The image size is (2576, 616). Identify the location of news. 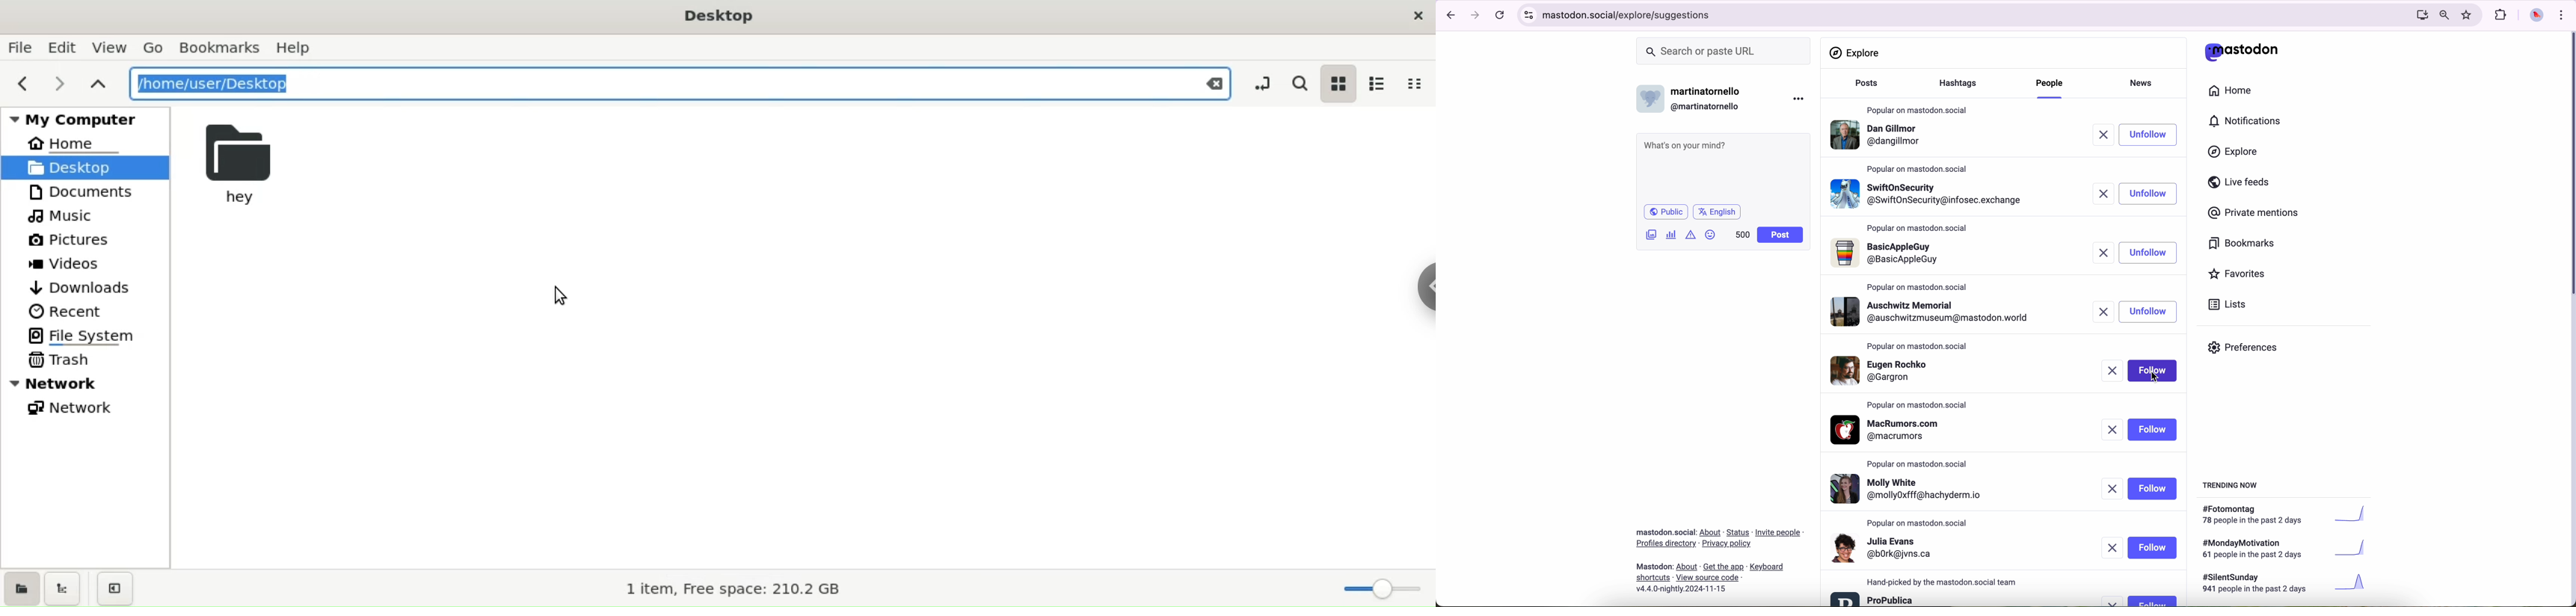
(2144, 82).